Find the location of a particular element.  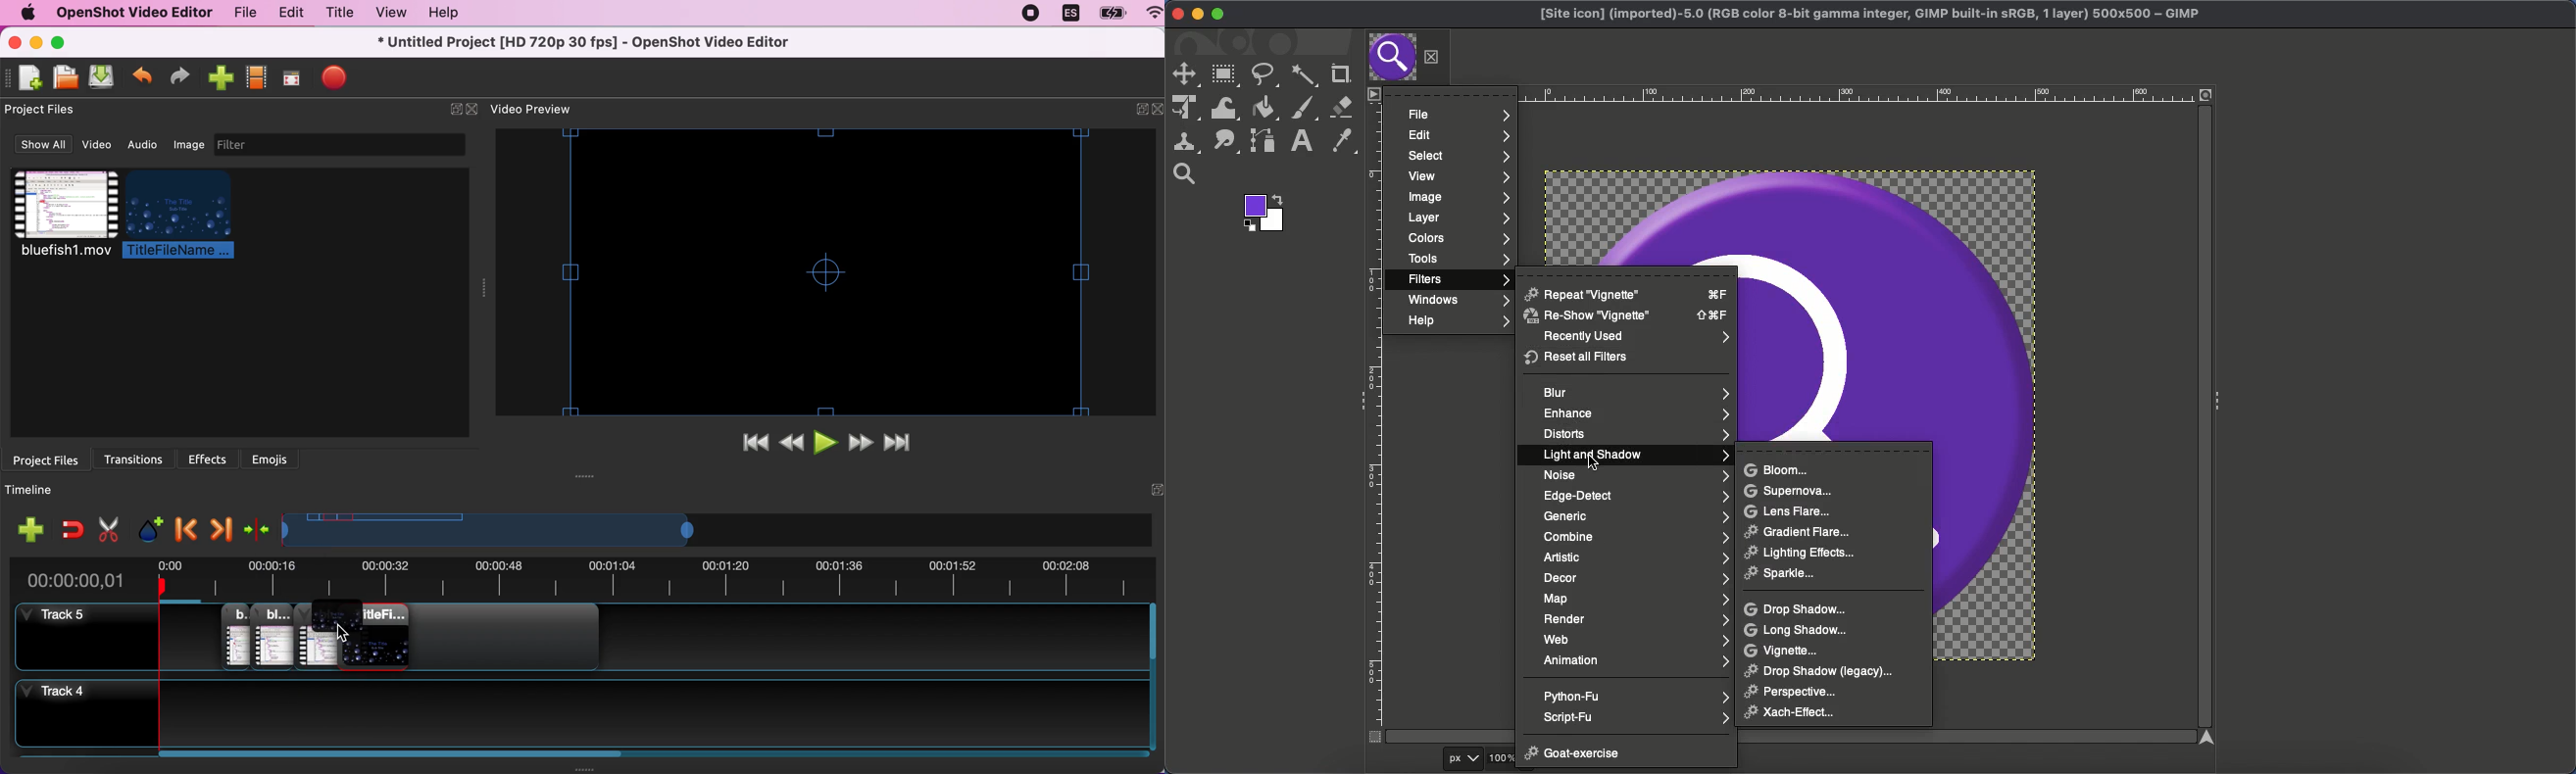

Close is located at coordinates (1432, 57).